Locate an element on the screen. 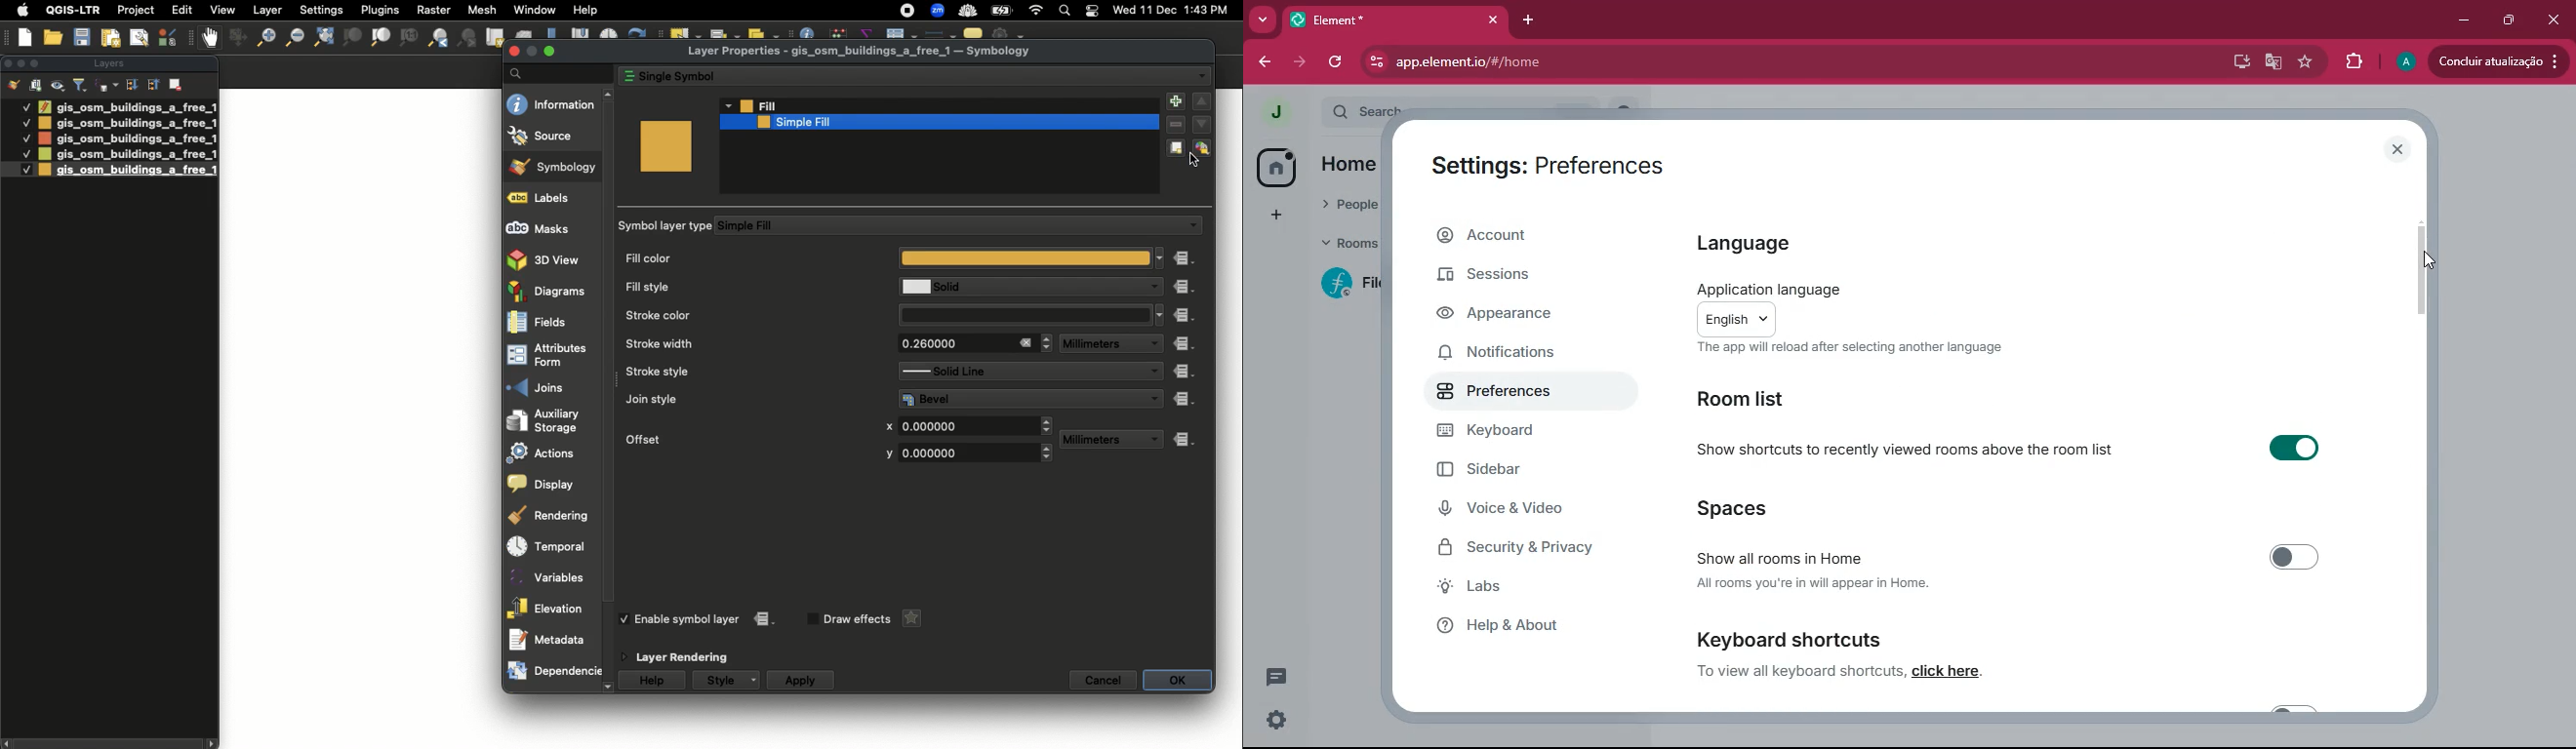  Settings is located at coordinates (323, 10).